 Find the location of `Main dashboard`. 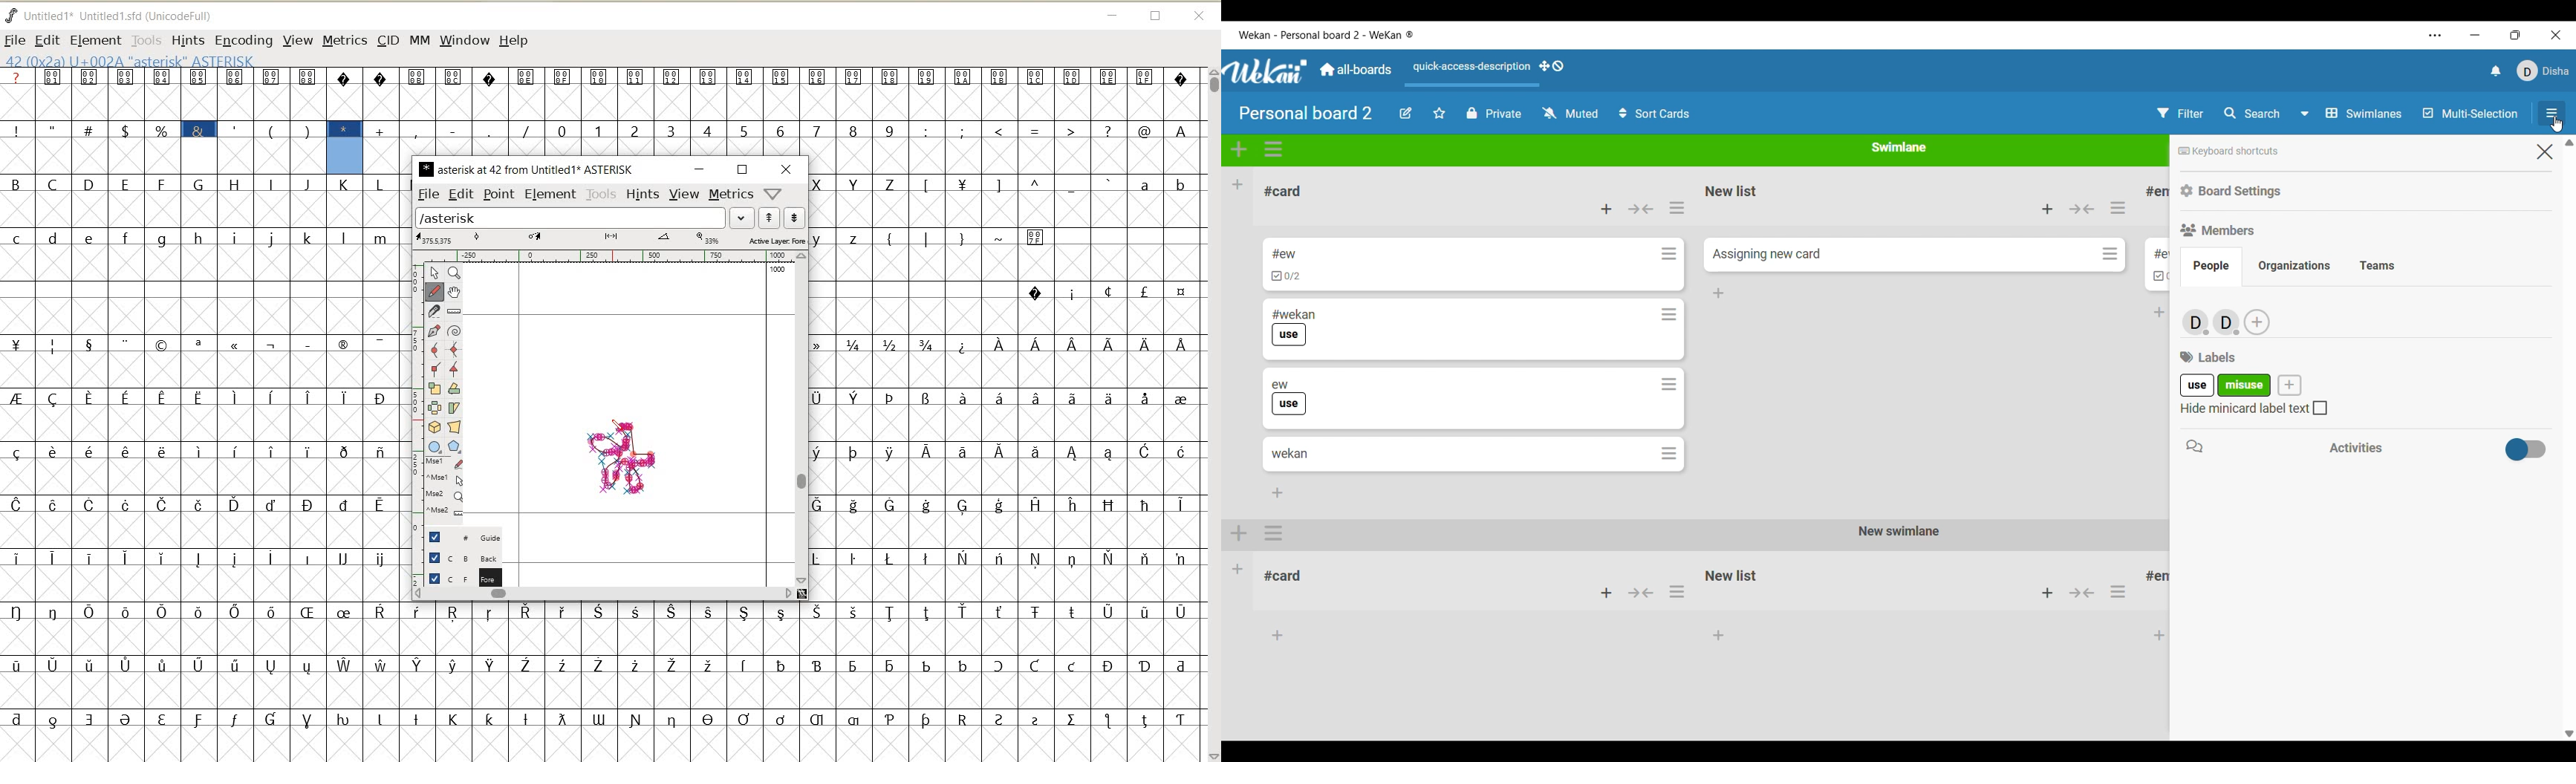

Main dashboard is located at coordinates (1355, 69).